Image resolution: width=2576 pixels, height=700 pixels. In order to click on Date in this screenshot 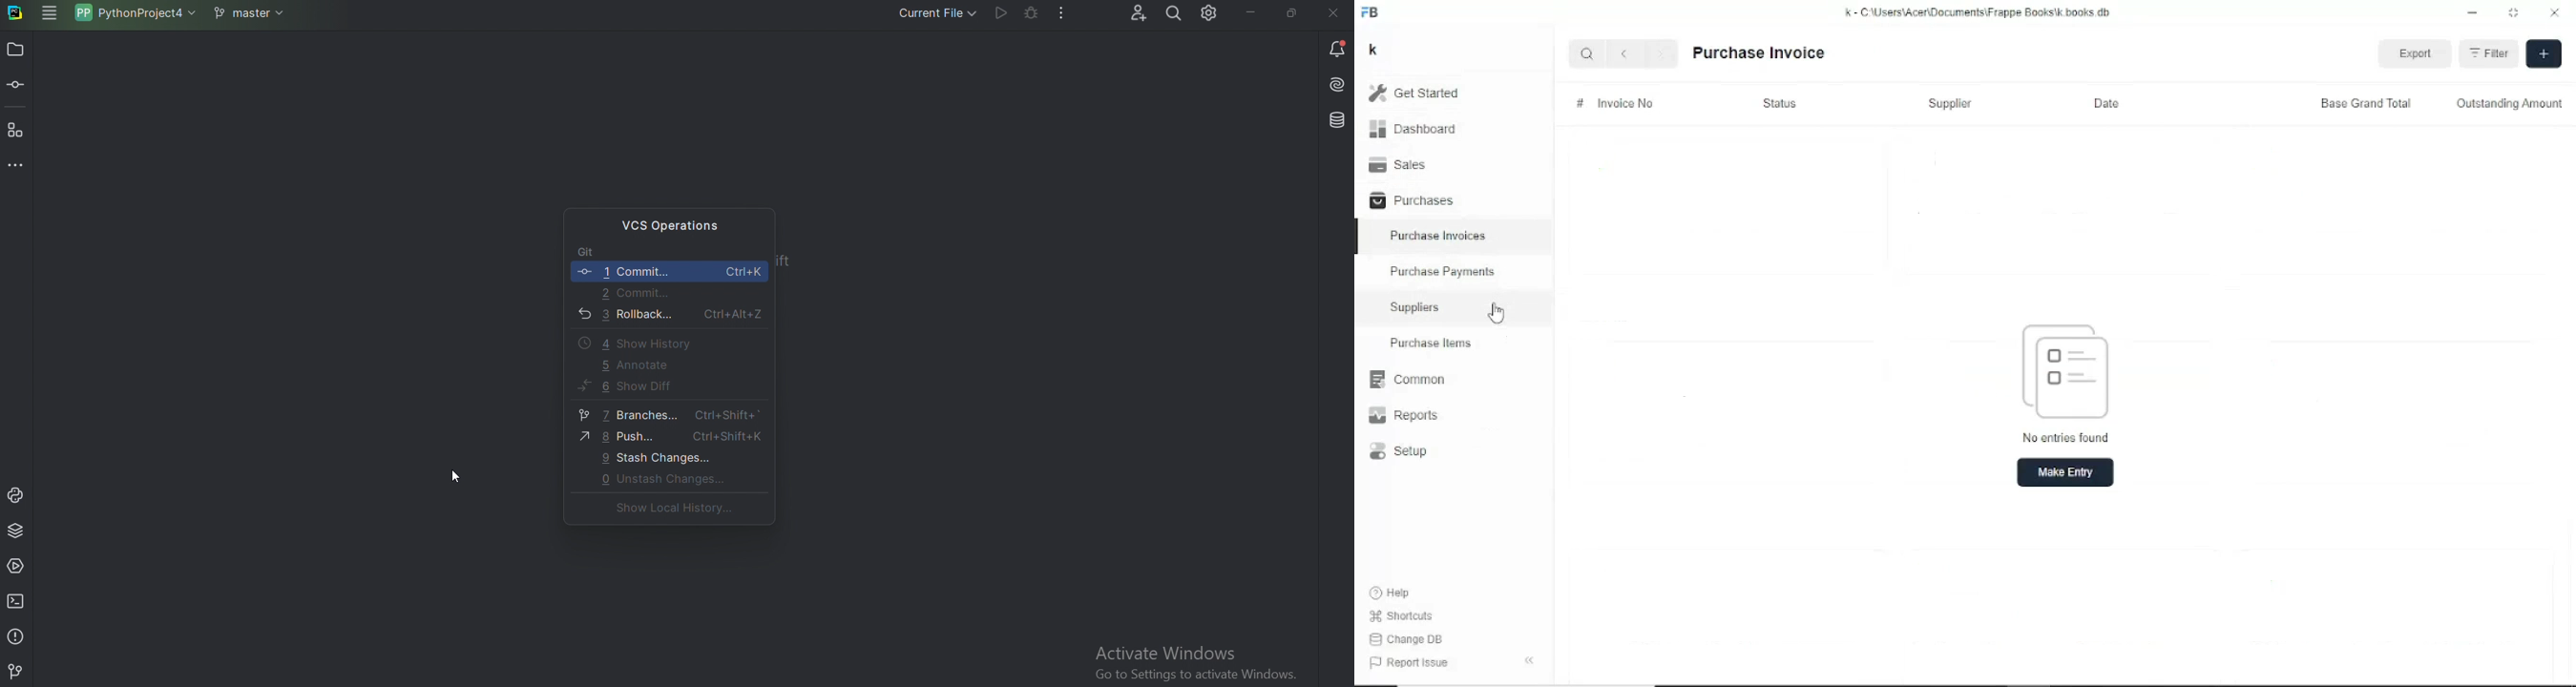, I will do `click(2105, 101)`.